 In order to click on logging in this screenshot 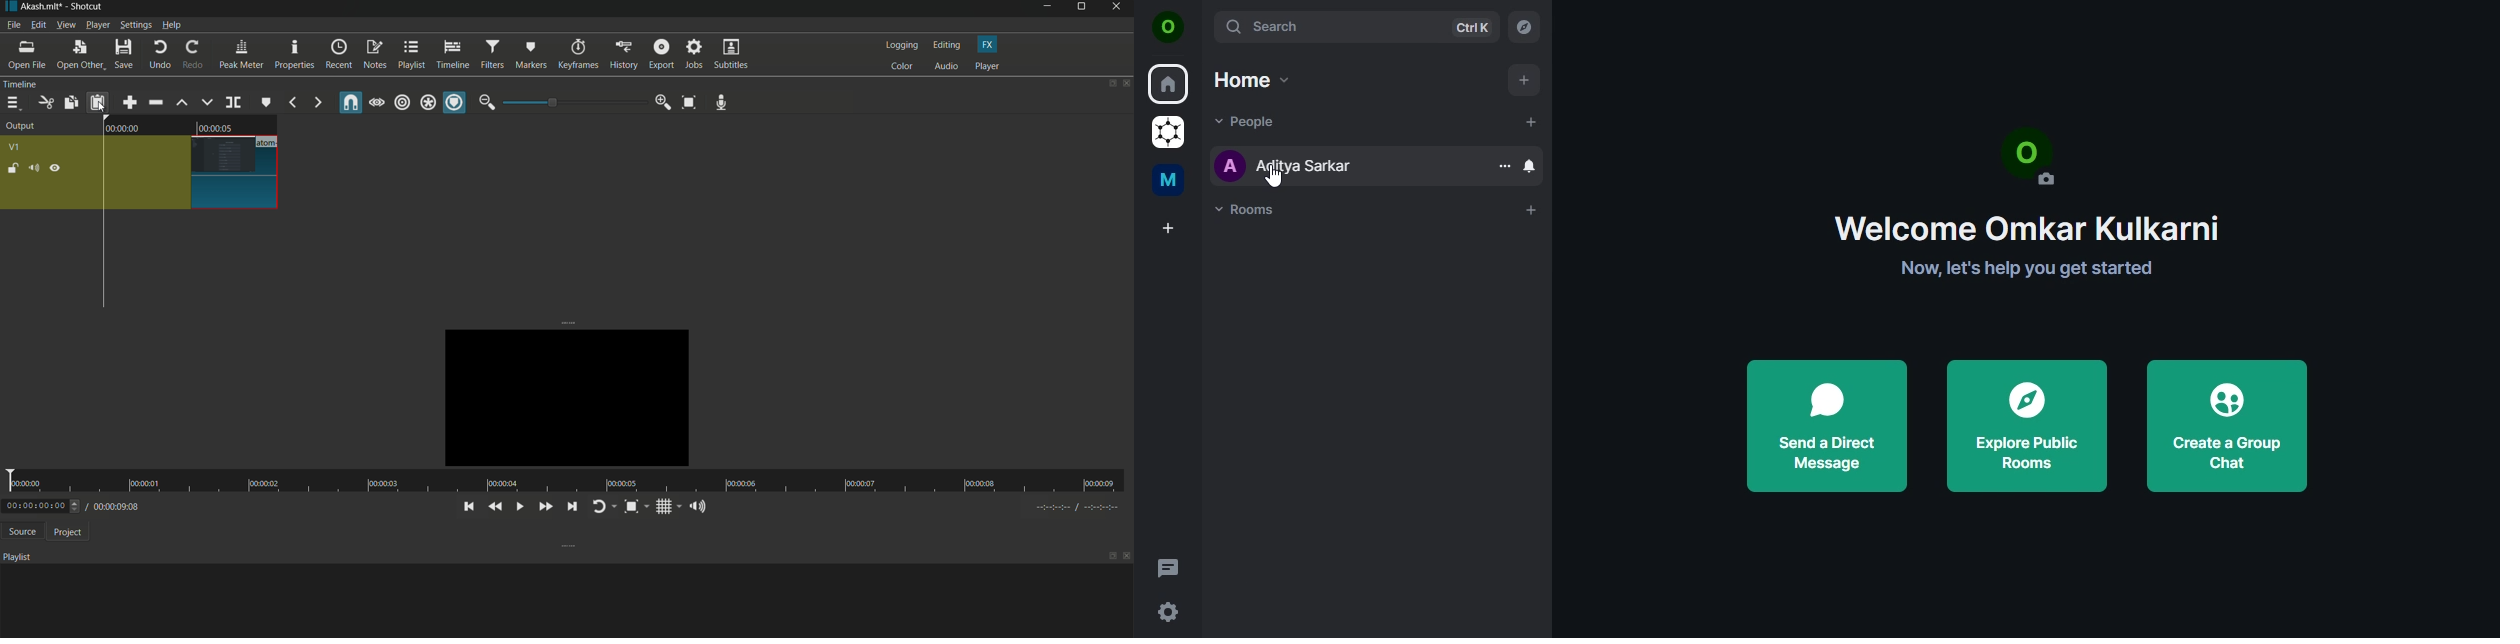, I will do `click(900, 45)`.